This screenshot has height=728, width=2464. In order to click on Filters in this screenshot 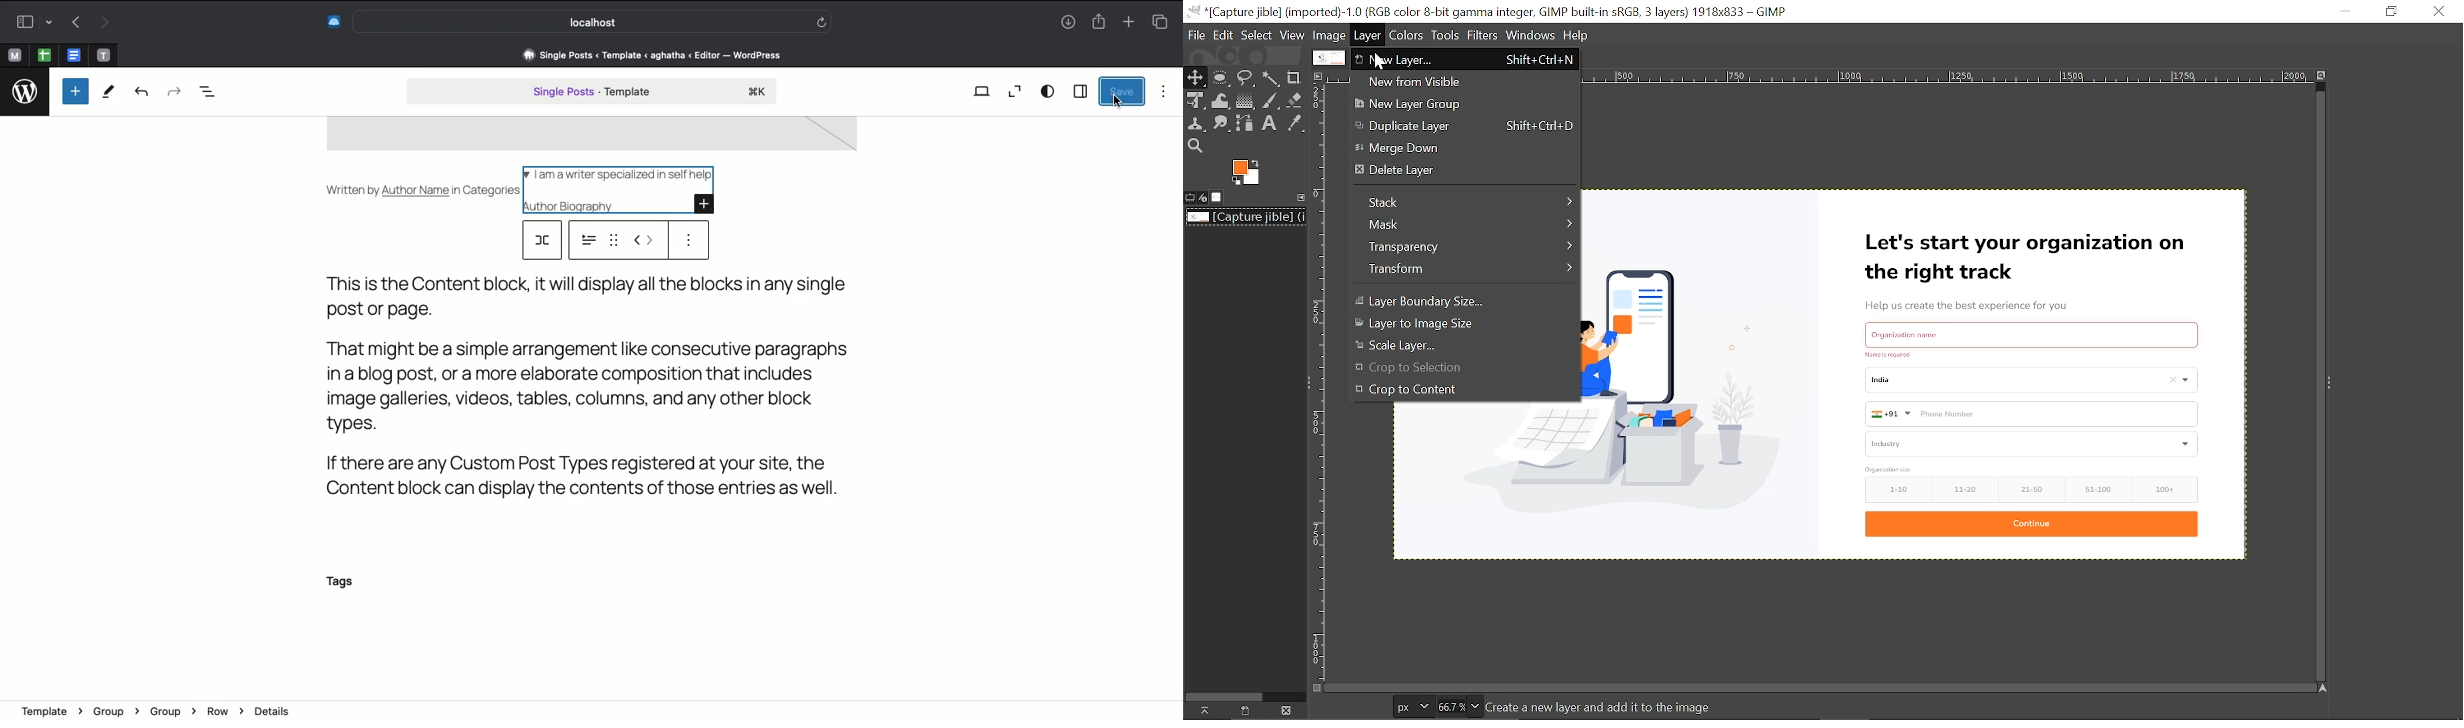, I will do `click(1484, 35)`.